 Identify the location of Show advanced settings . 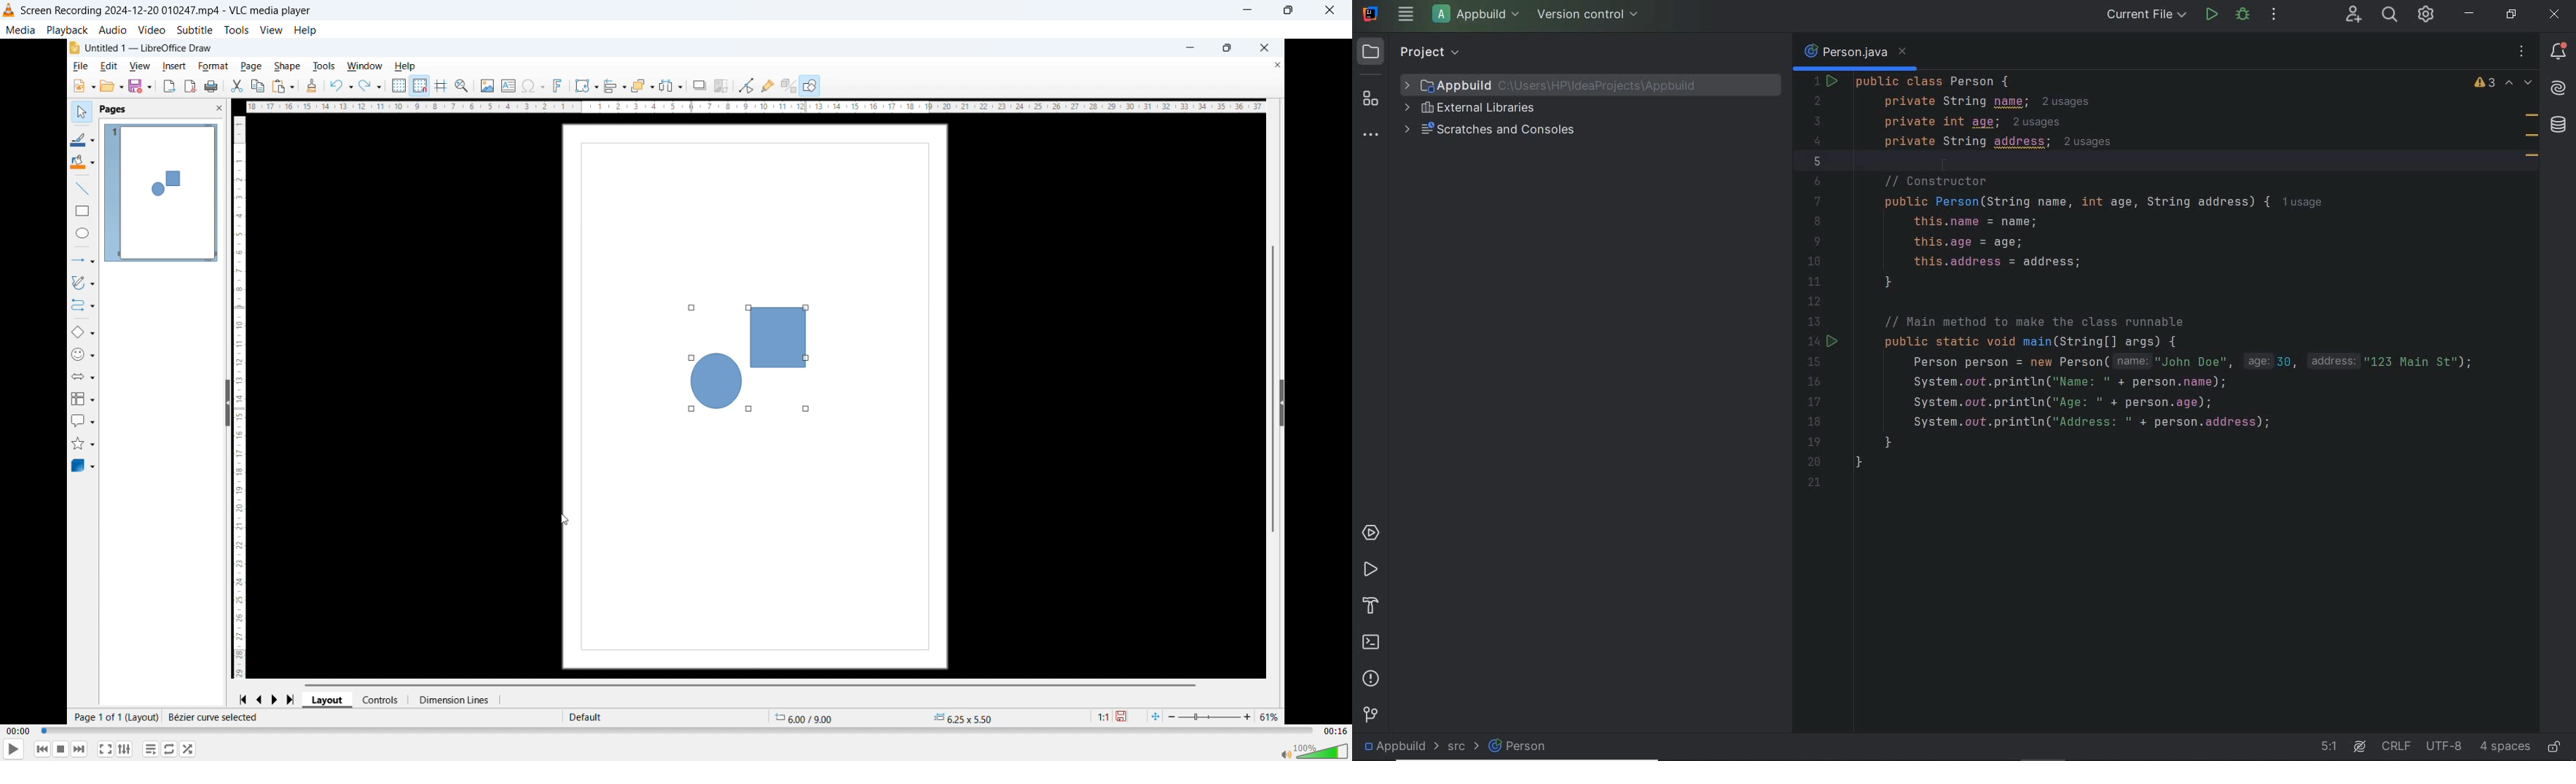
(124, 749).